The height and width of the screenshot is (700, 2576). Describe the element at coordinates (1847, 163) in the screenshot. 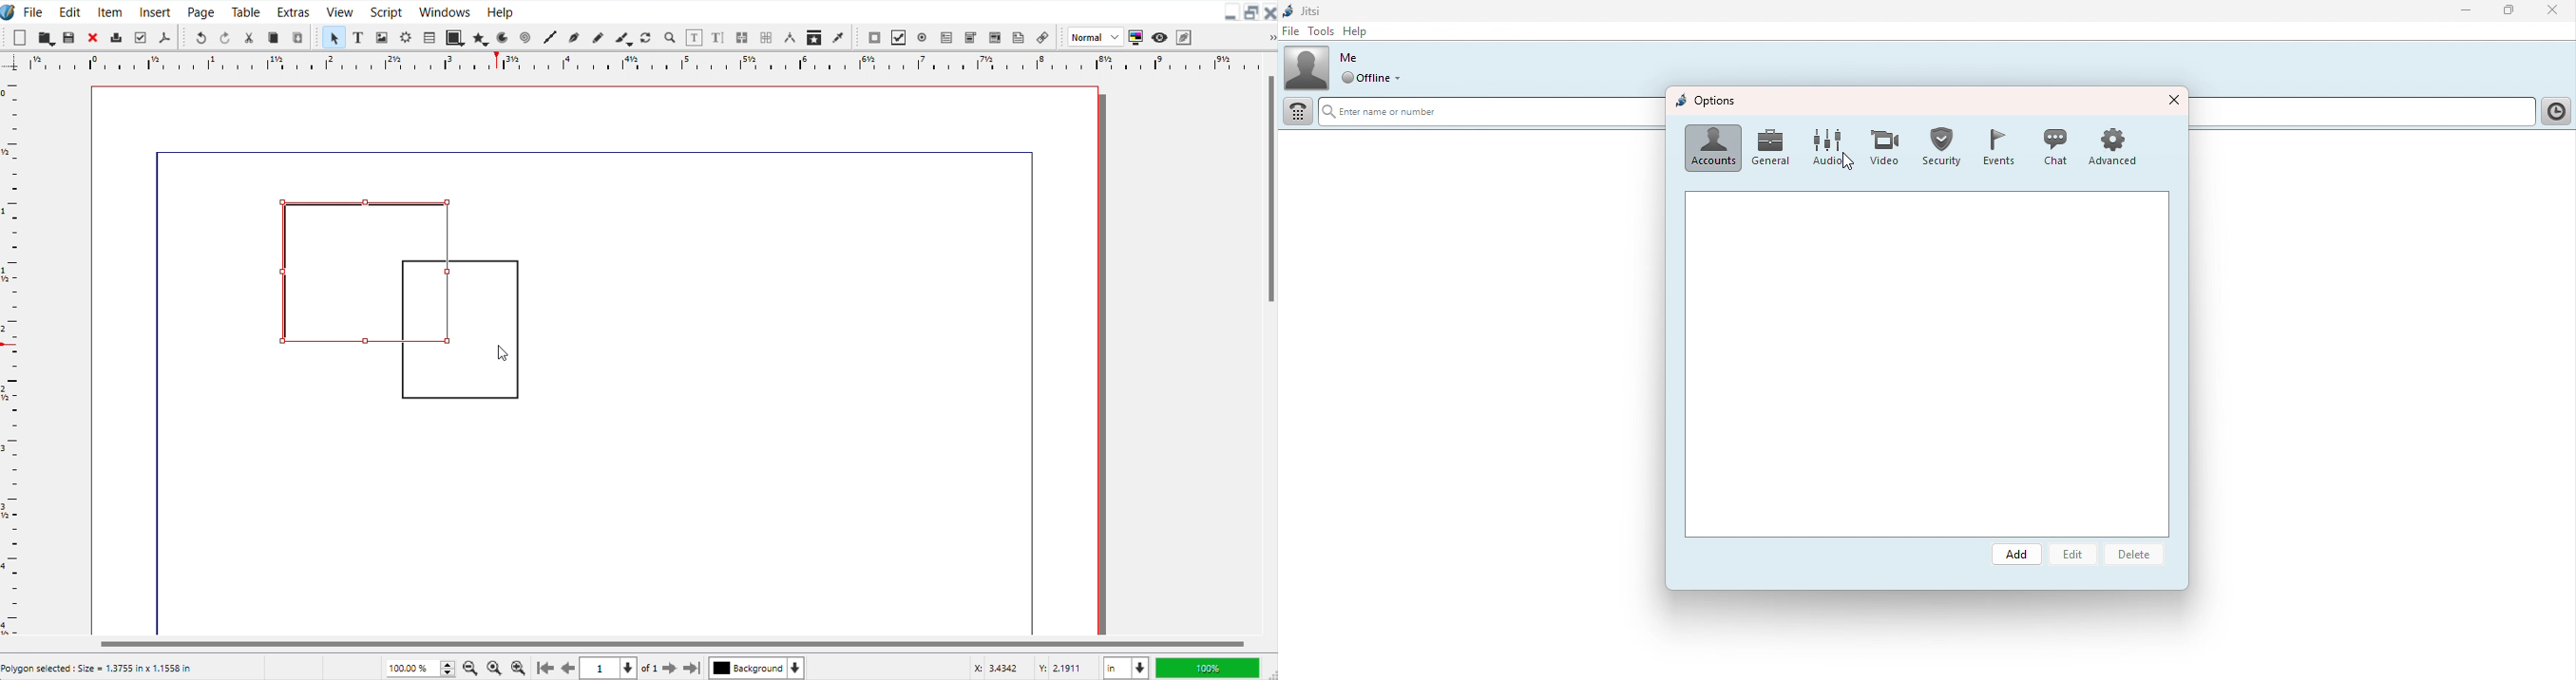

I see `cursor` at that location.